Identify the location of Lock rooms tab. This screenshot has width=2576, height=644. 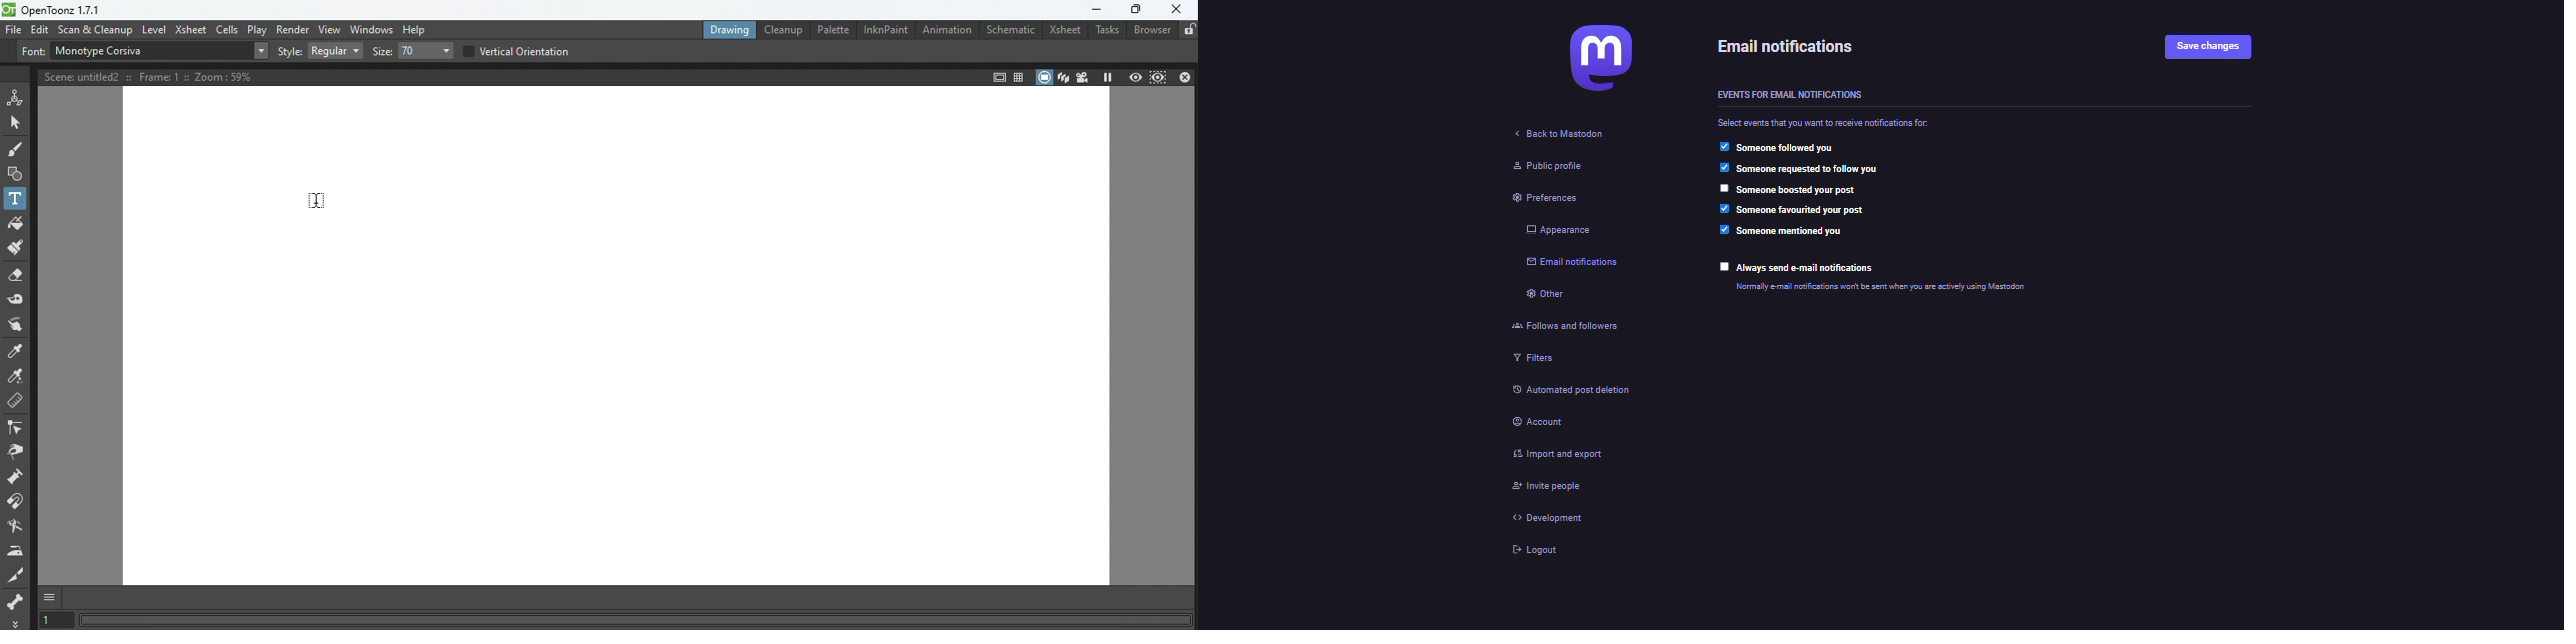
(1188, 31).